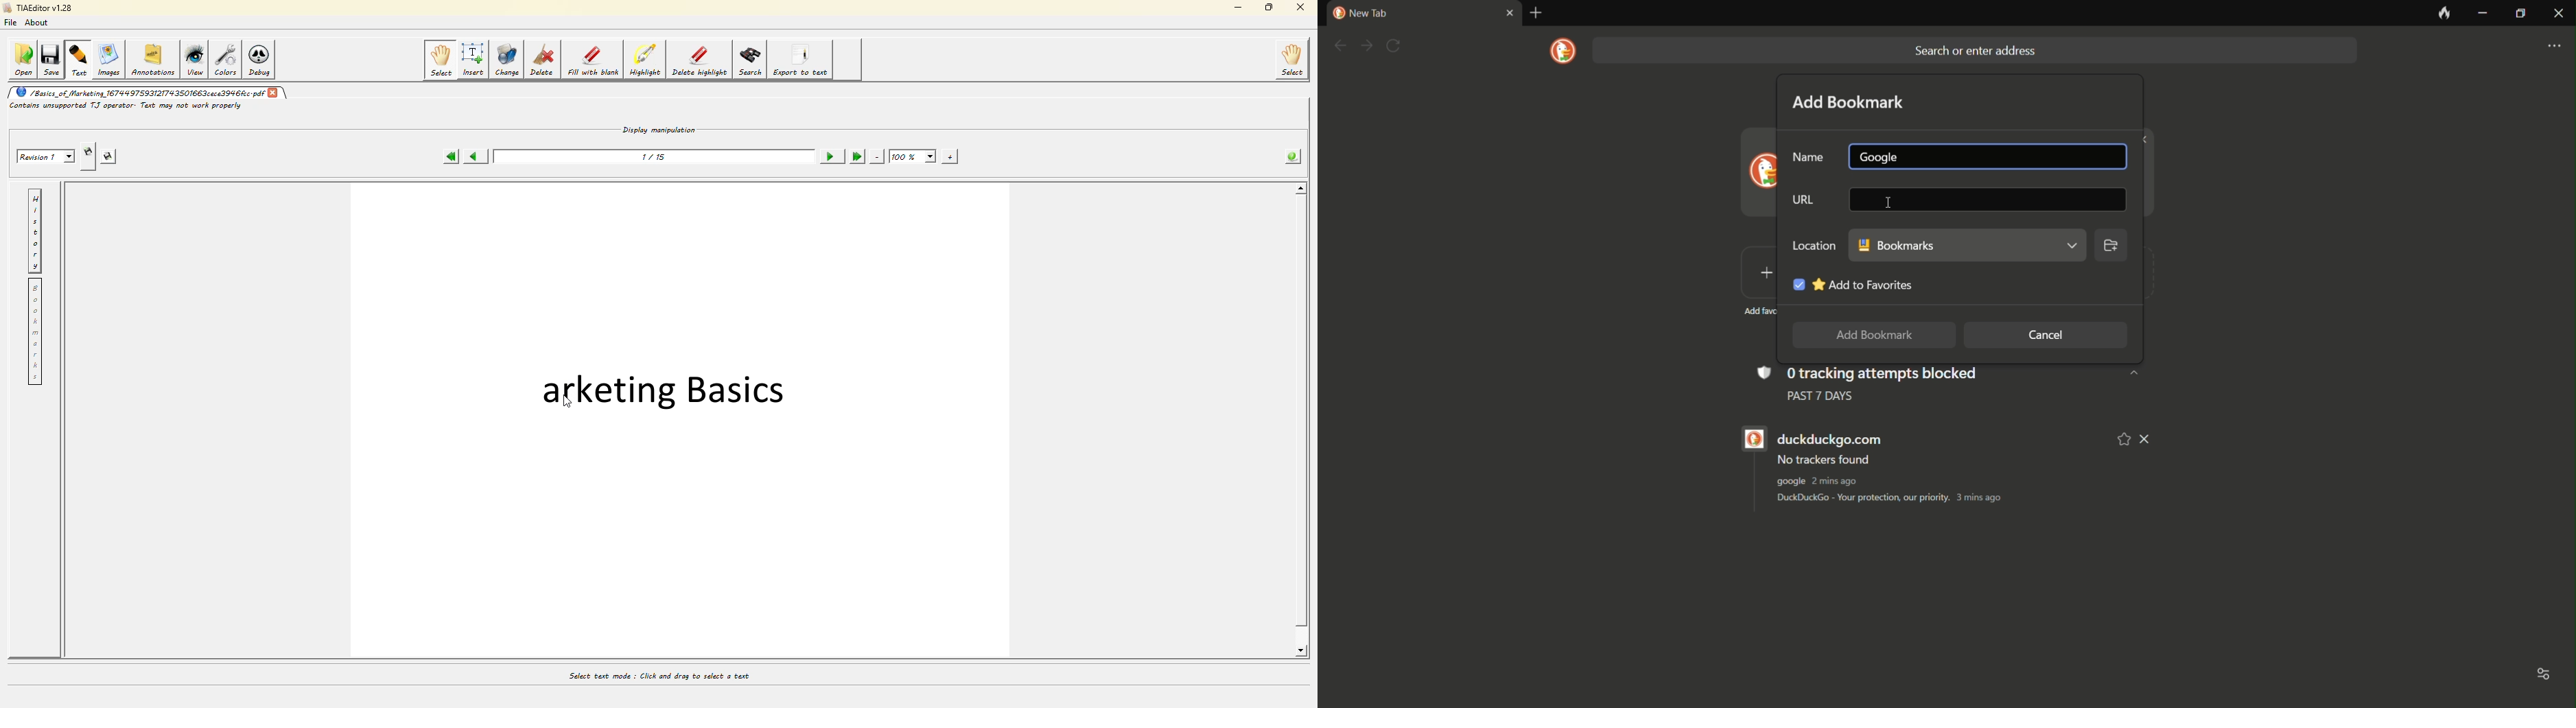 This screenshot has width=2576, height=728. Describe the element at coordinates (14, 24) in the screenshot. I see `file` at that location.